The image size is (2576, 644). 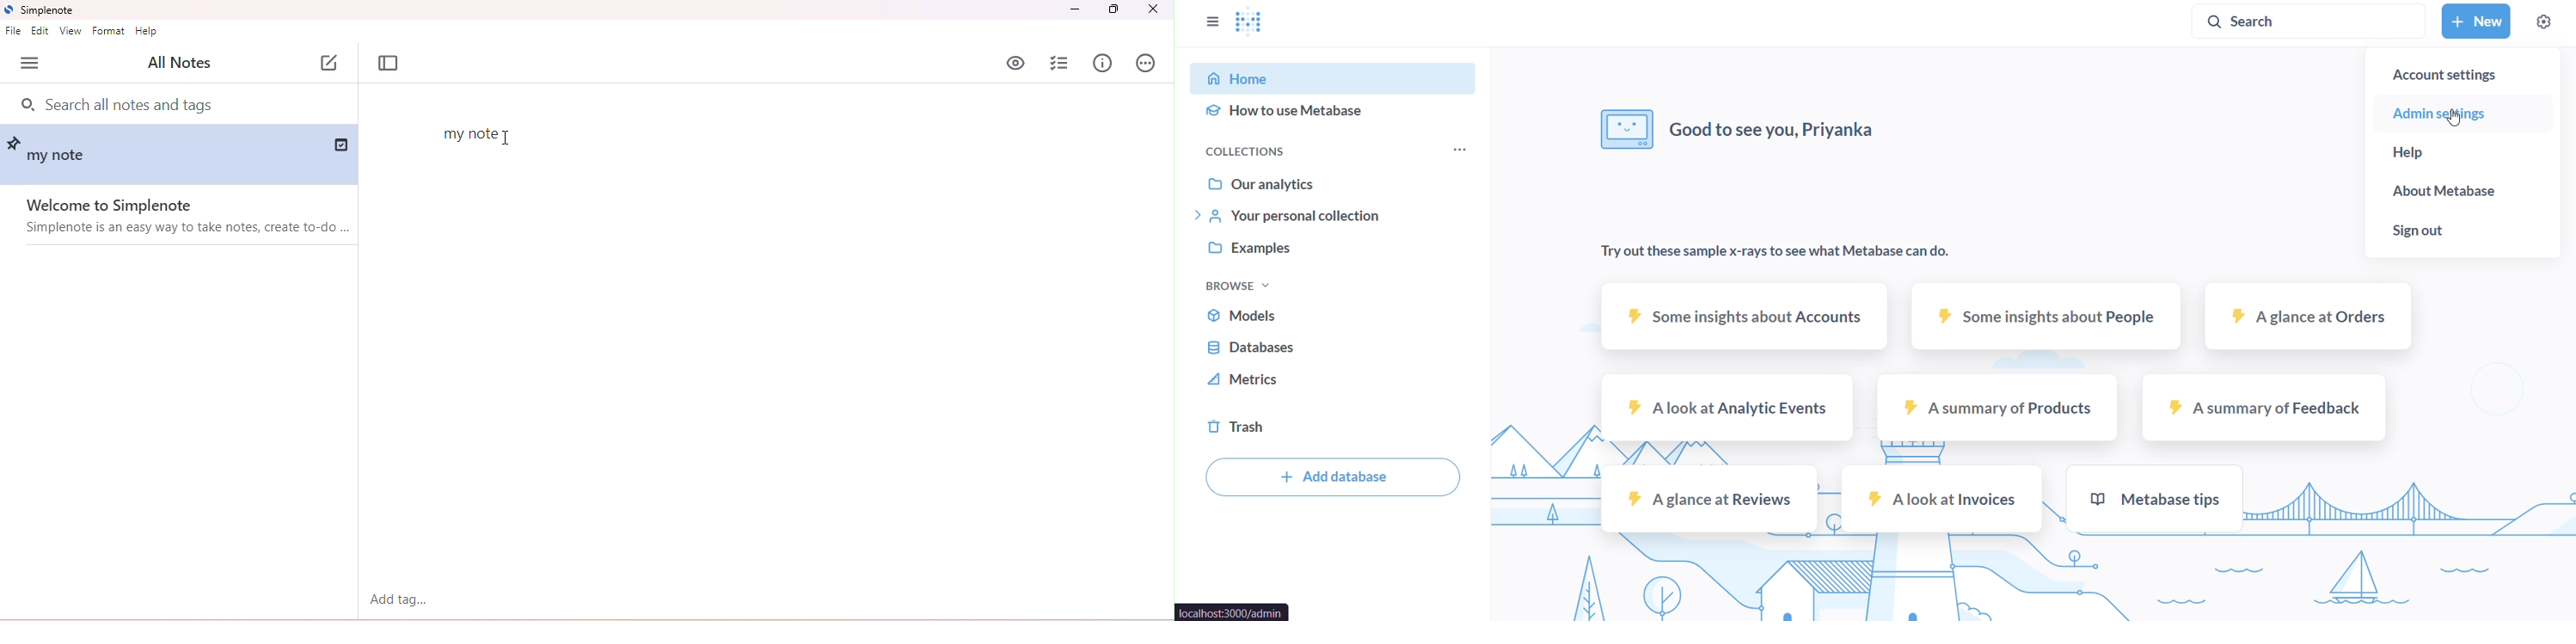 What do you see at coordinates (2453, 118) in the screenshot?
I see `cursor` at bounding box center [2453, 118].